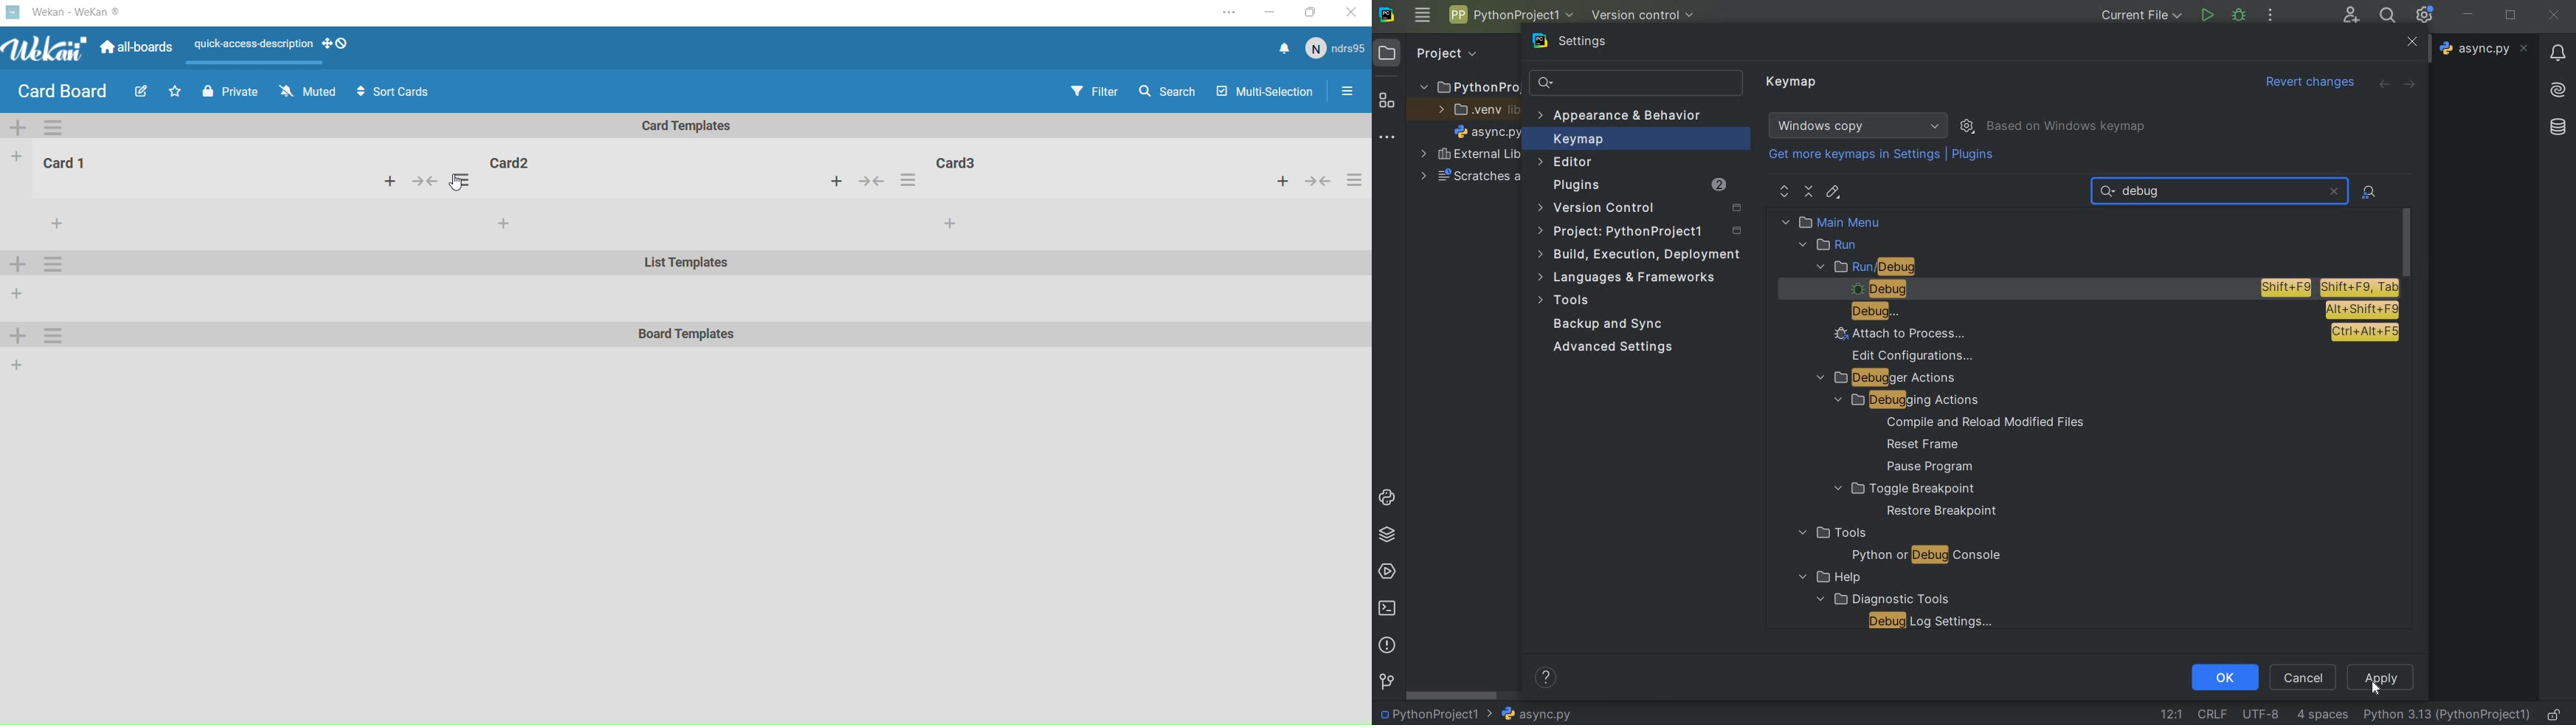  Describe the element at coordinates (1935, 621) in the screenshot. I see `debug log settings` at that location.